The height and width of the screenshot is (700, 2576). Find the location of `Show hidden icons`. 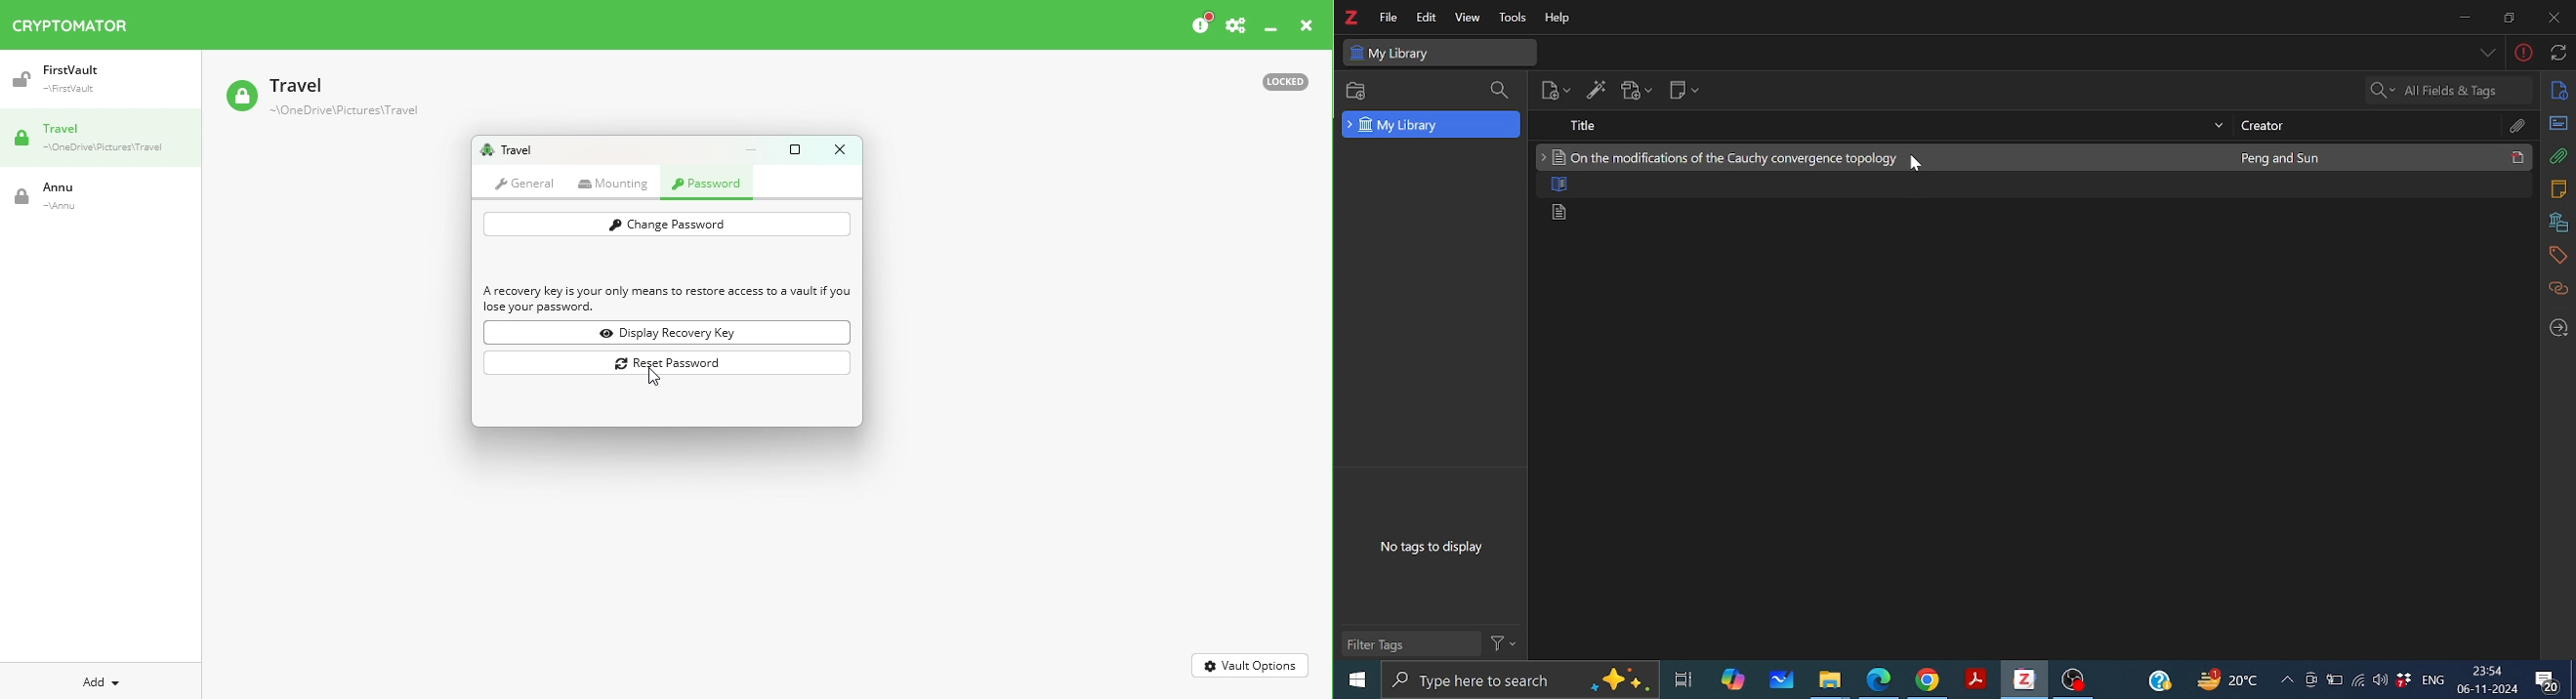

Show hidden icons is located at coordinates (2287, 680).